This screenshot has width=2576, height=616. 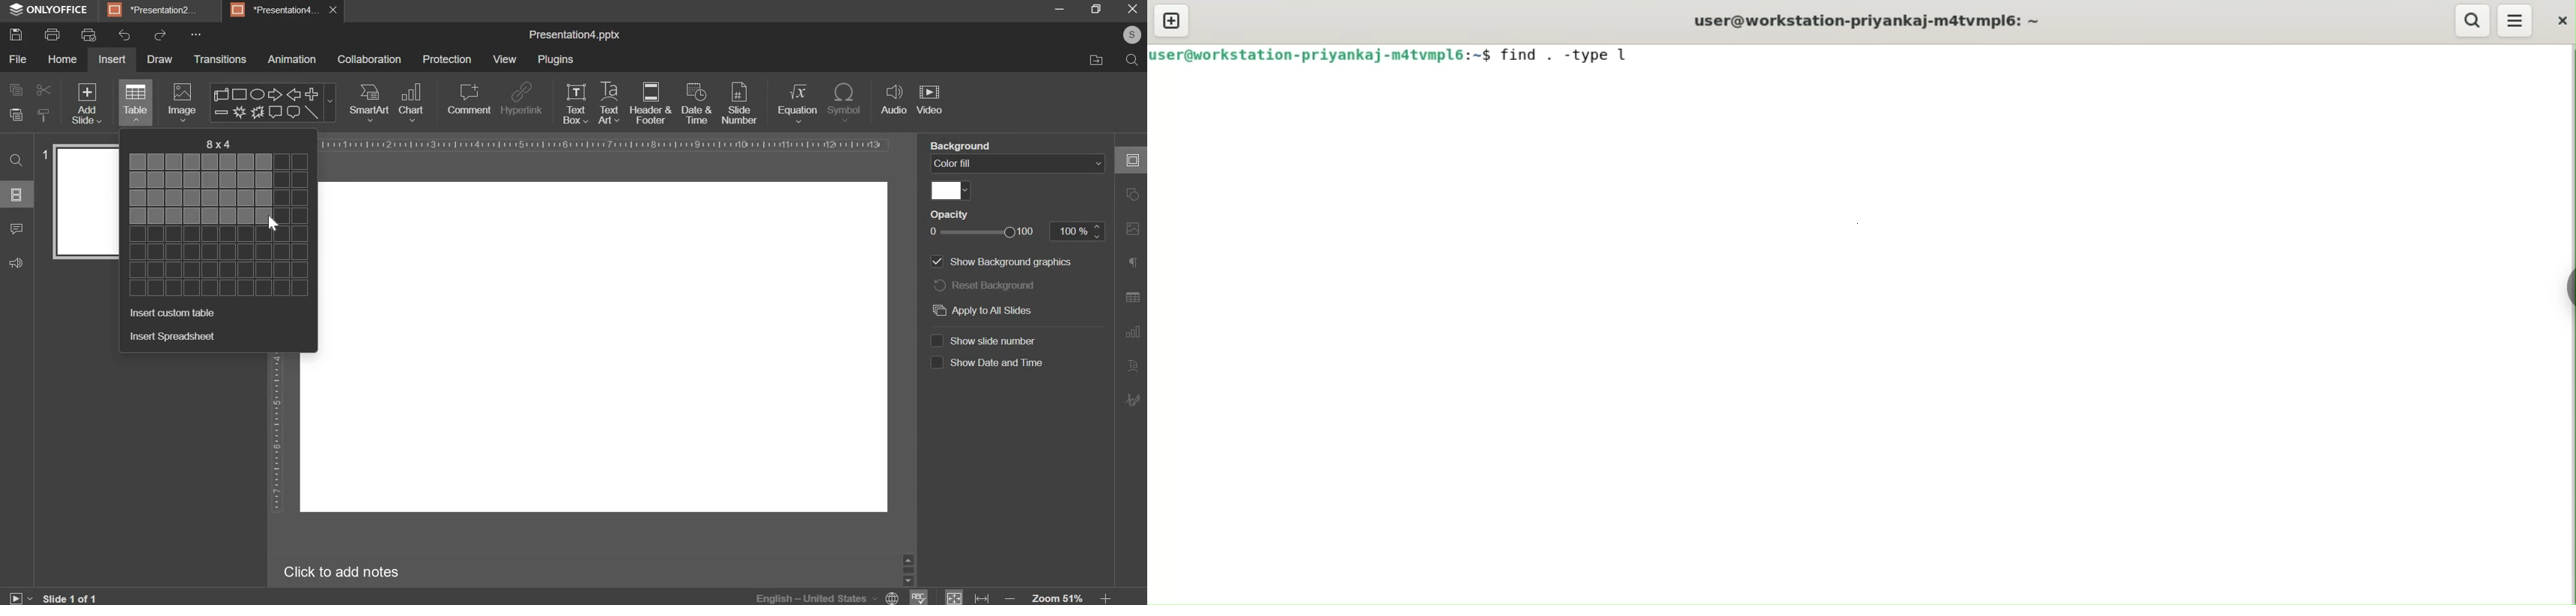 I want to click on undo, so click(x=125, y=35).